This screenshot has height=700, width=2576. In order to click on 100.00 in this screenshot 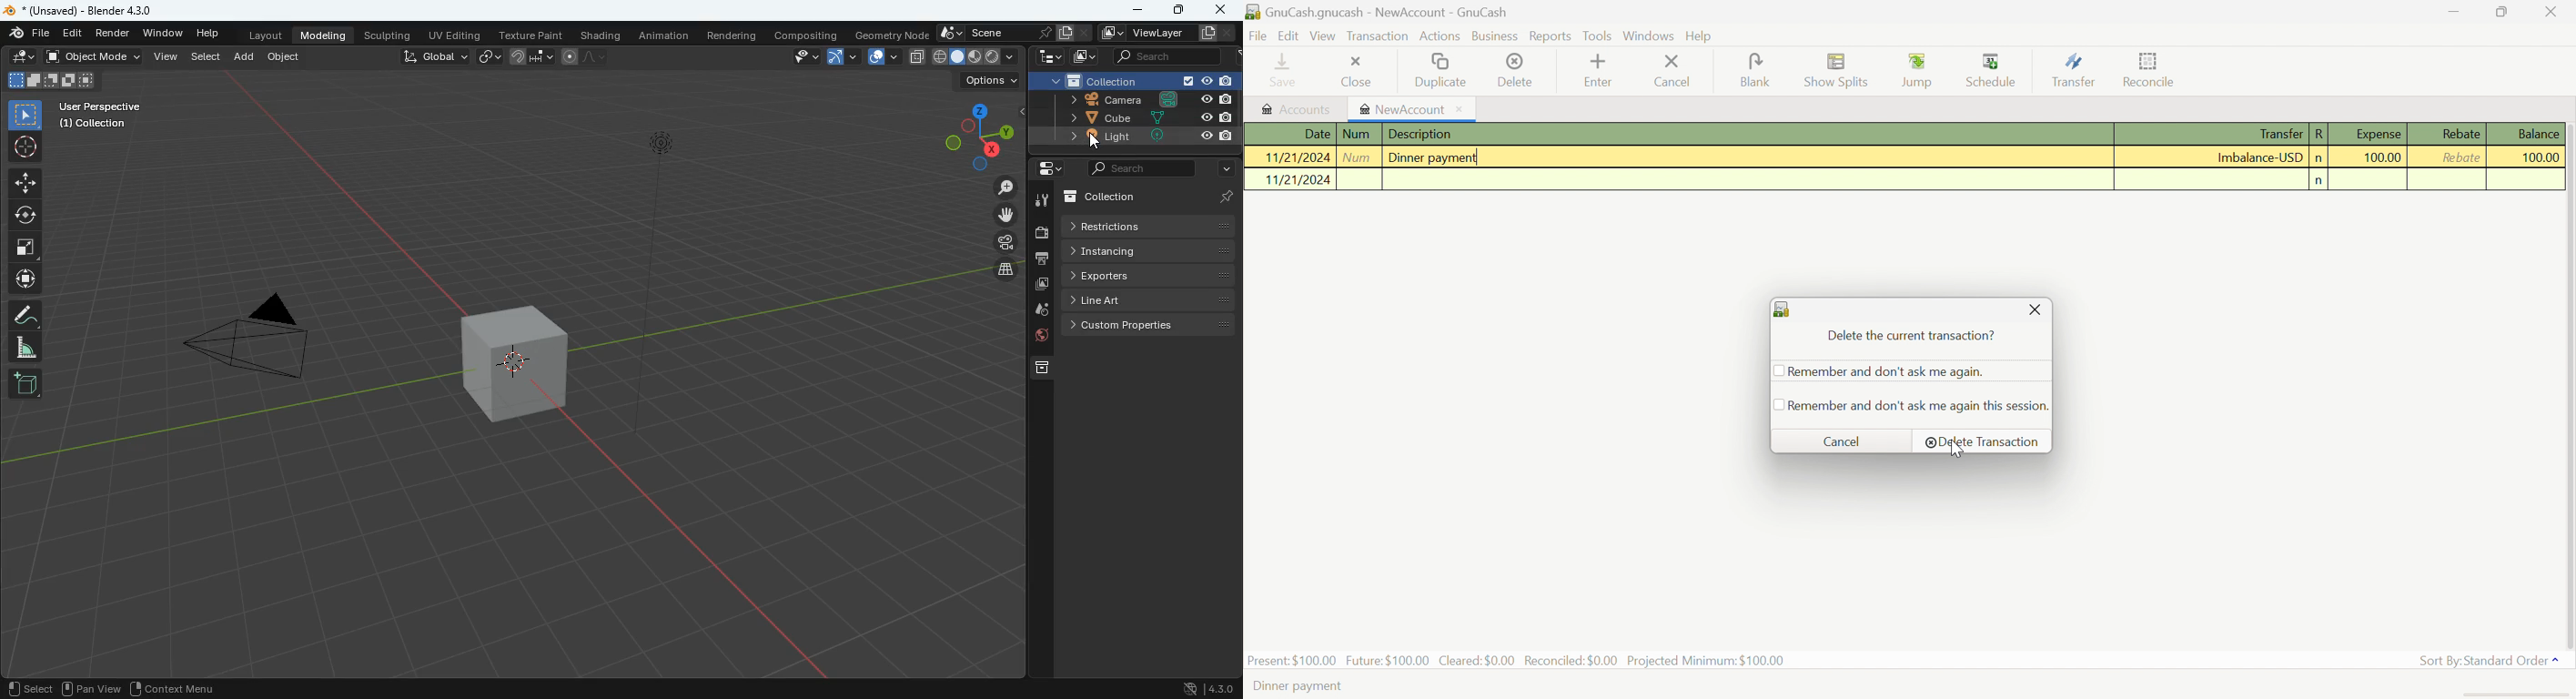, I will do `click(2541, 158)`.